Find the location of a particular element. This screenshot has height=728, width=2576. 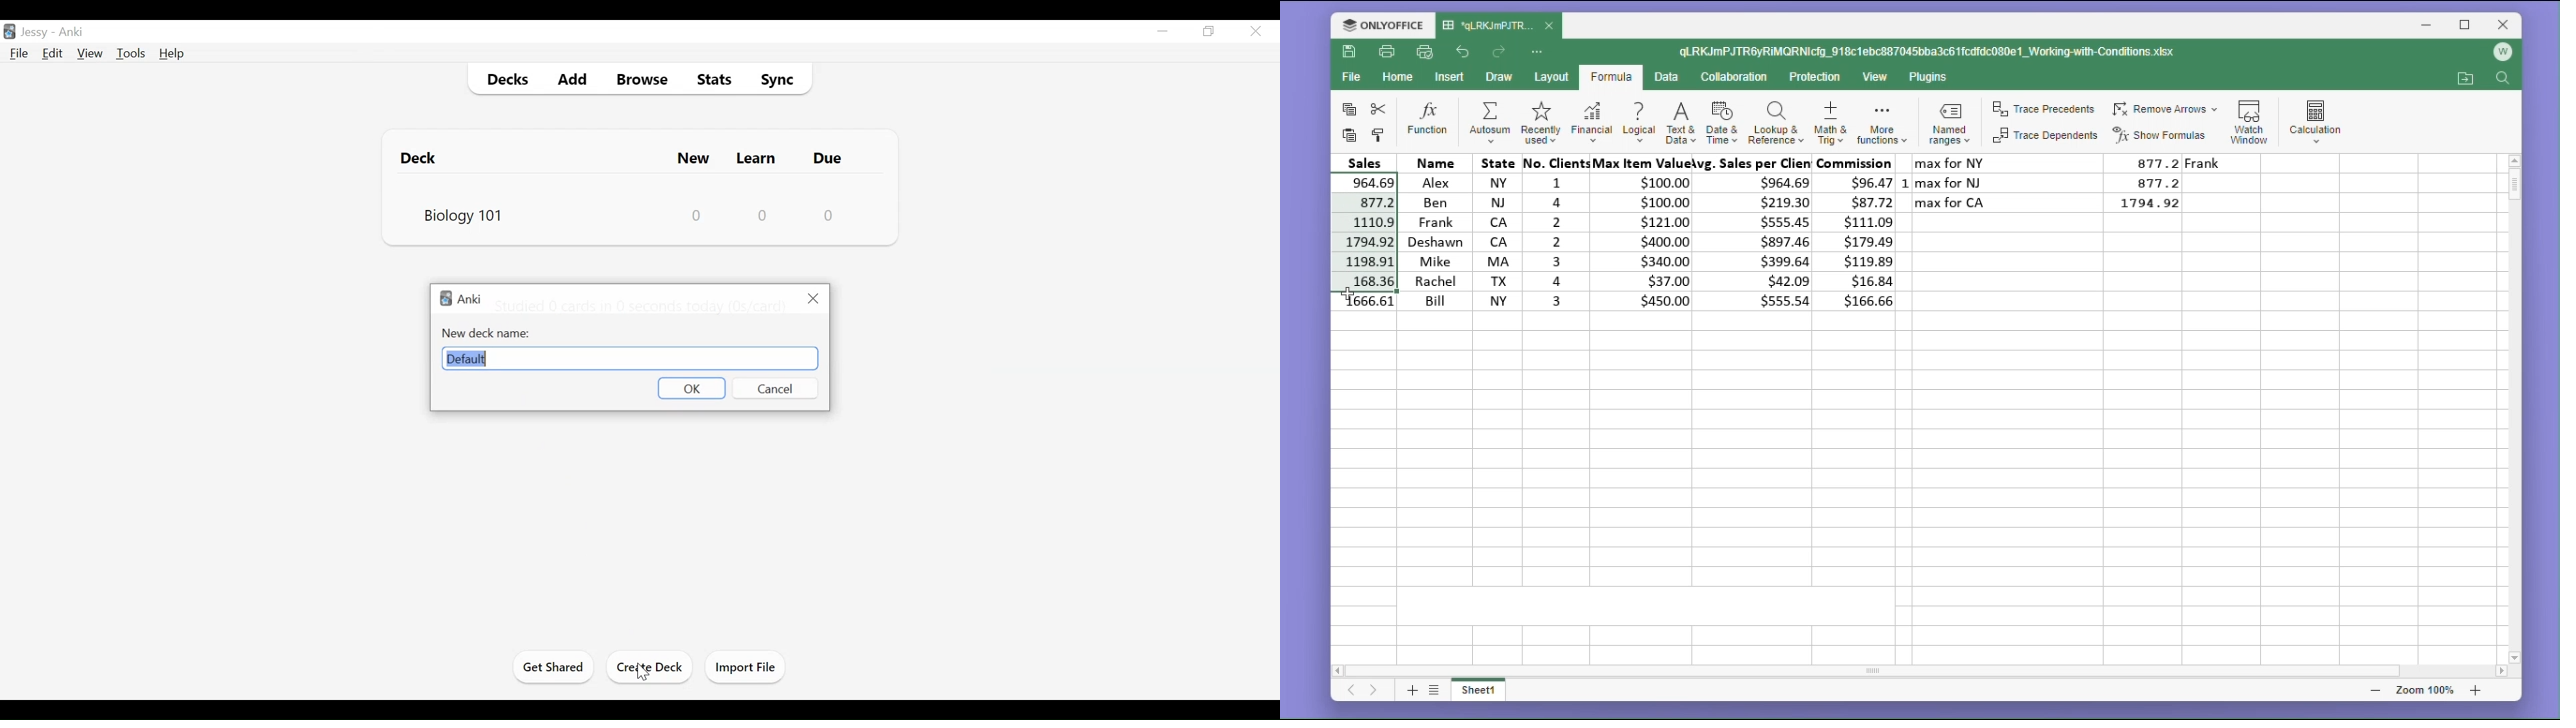

minimize is located at coordinates (2429, 27).